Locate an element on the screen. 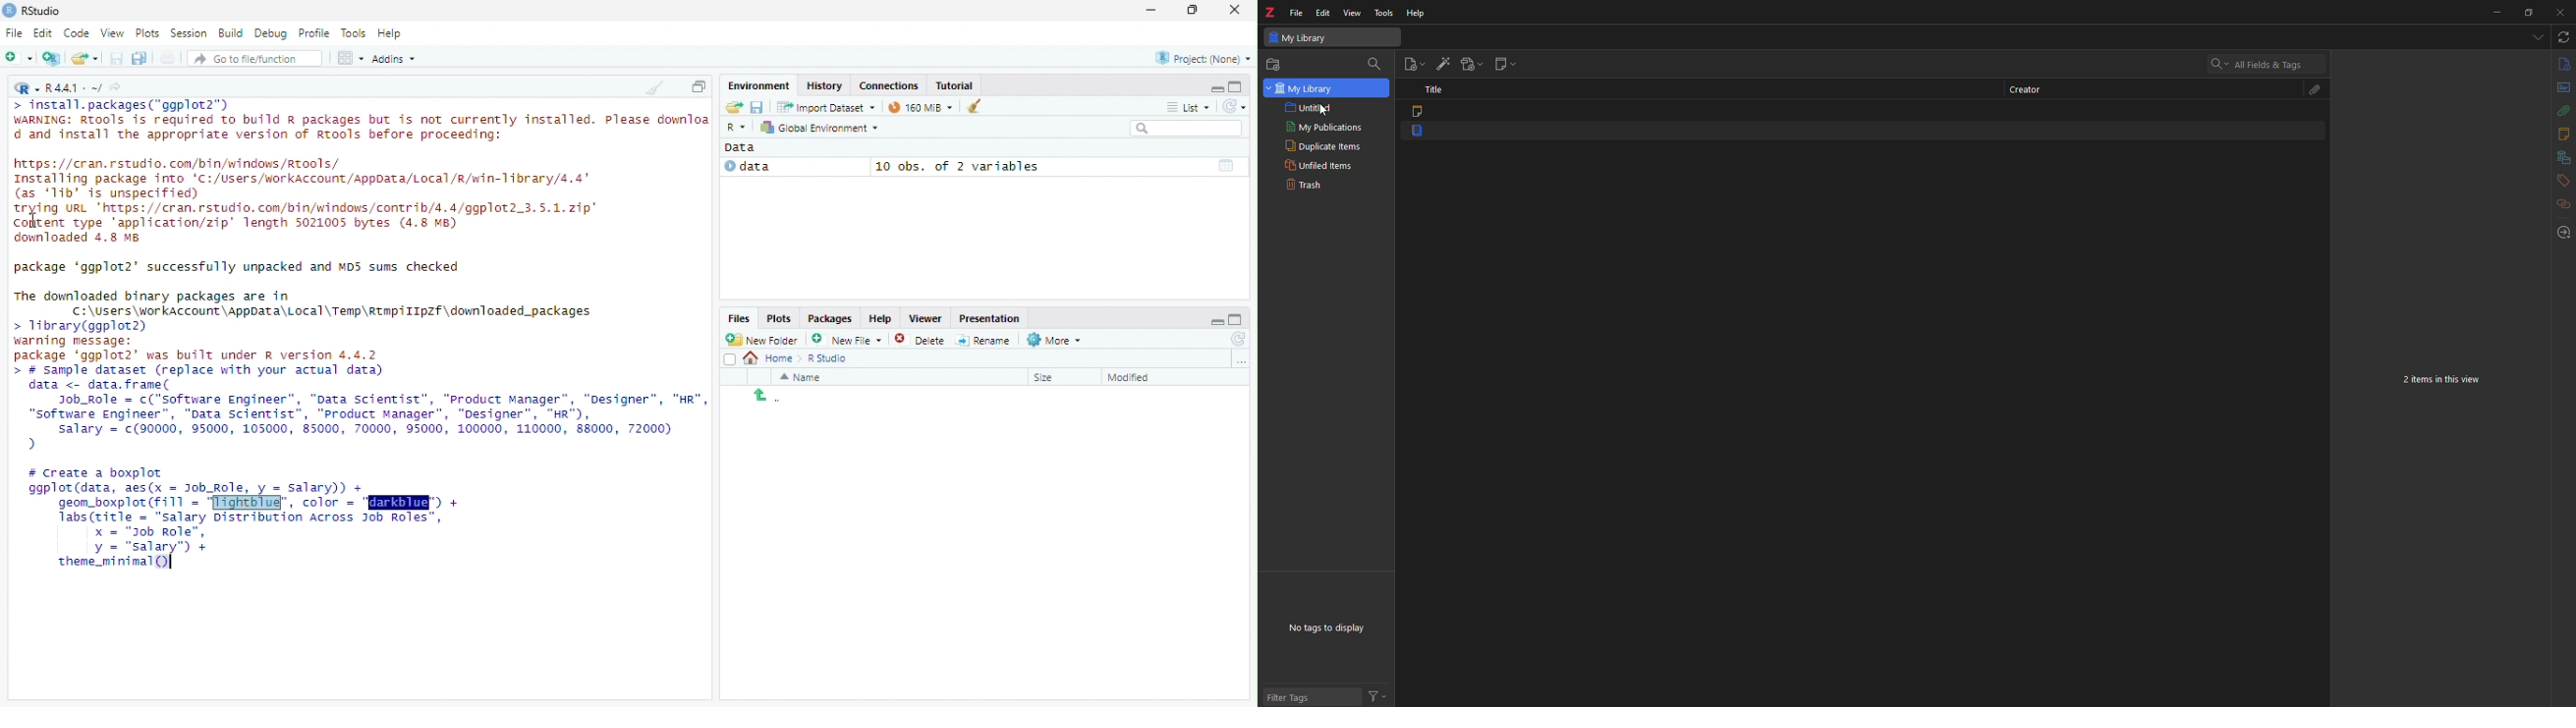 Image resolution: width=2576 pixels, height=728 pixels. create a project is located at coordinates (52, 58).